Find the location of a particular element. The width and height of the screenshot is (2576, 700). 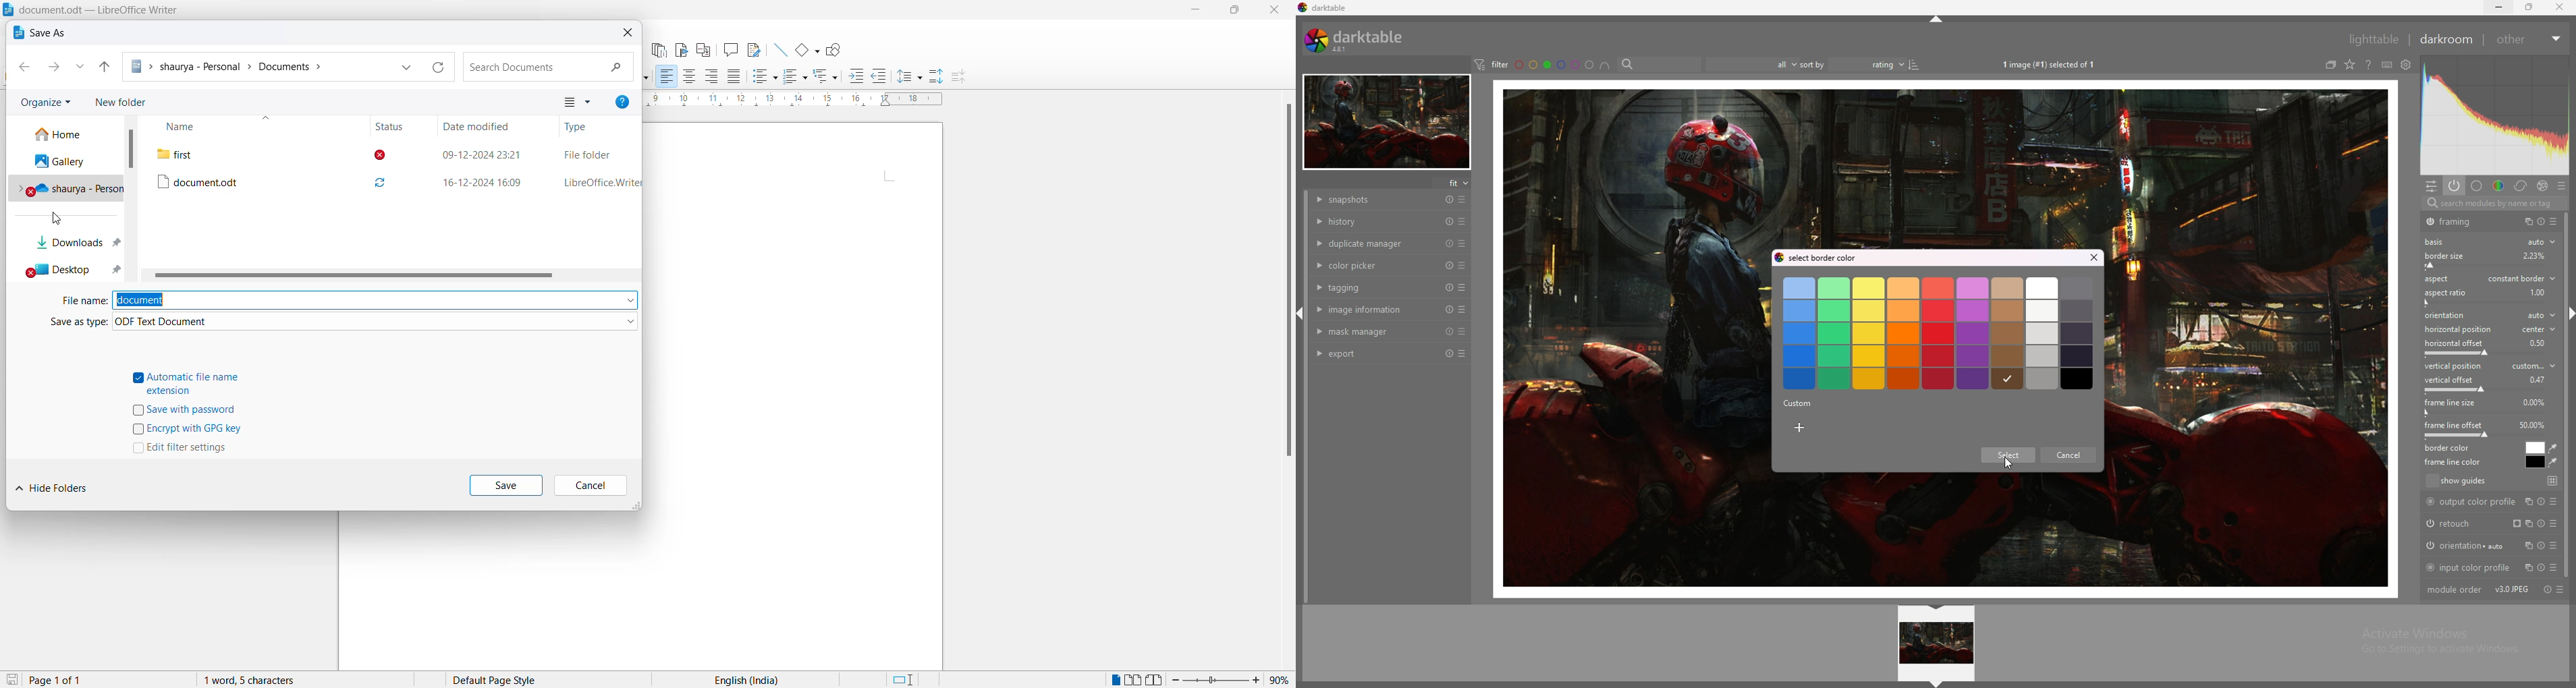

Close is located at coordinates (626, 35).